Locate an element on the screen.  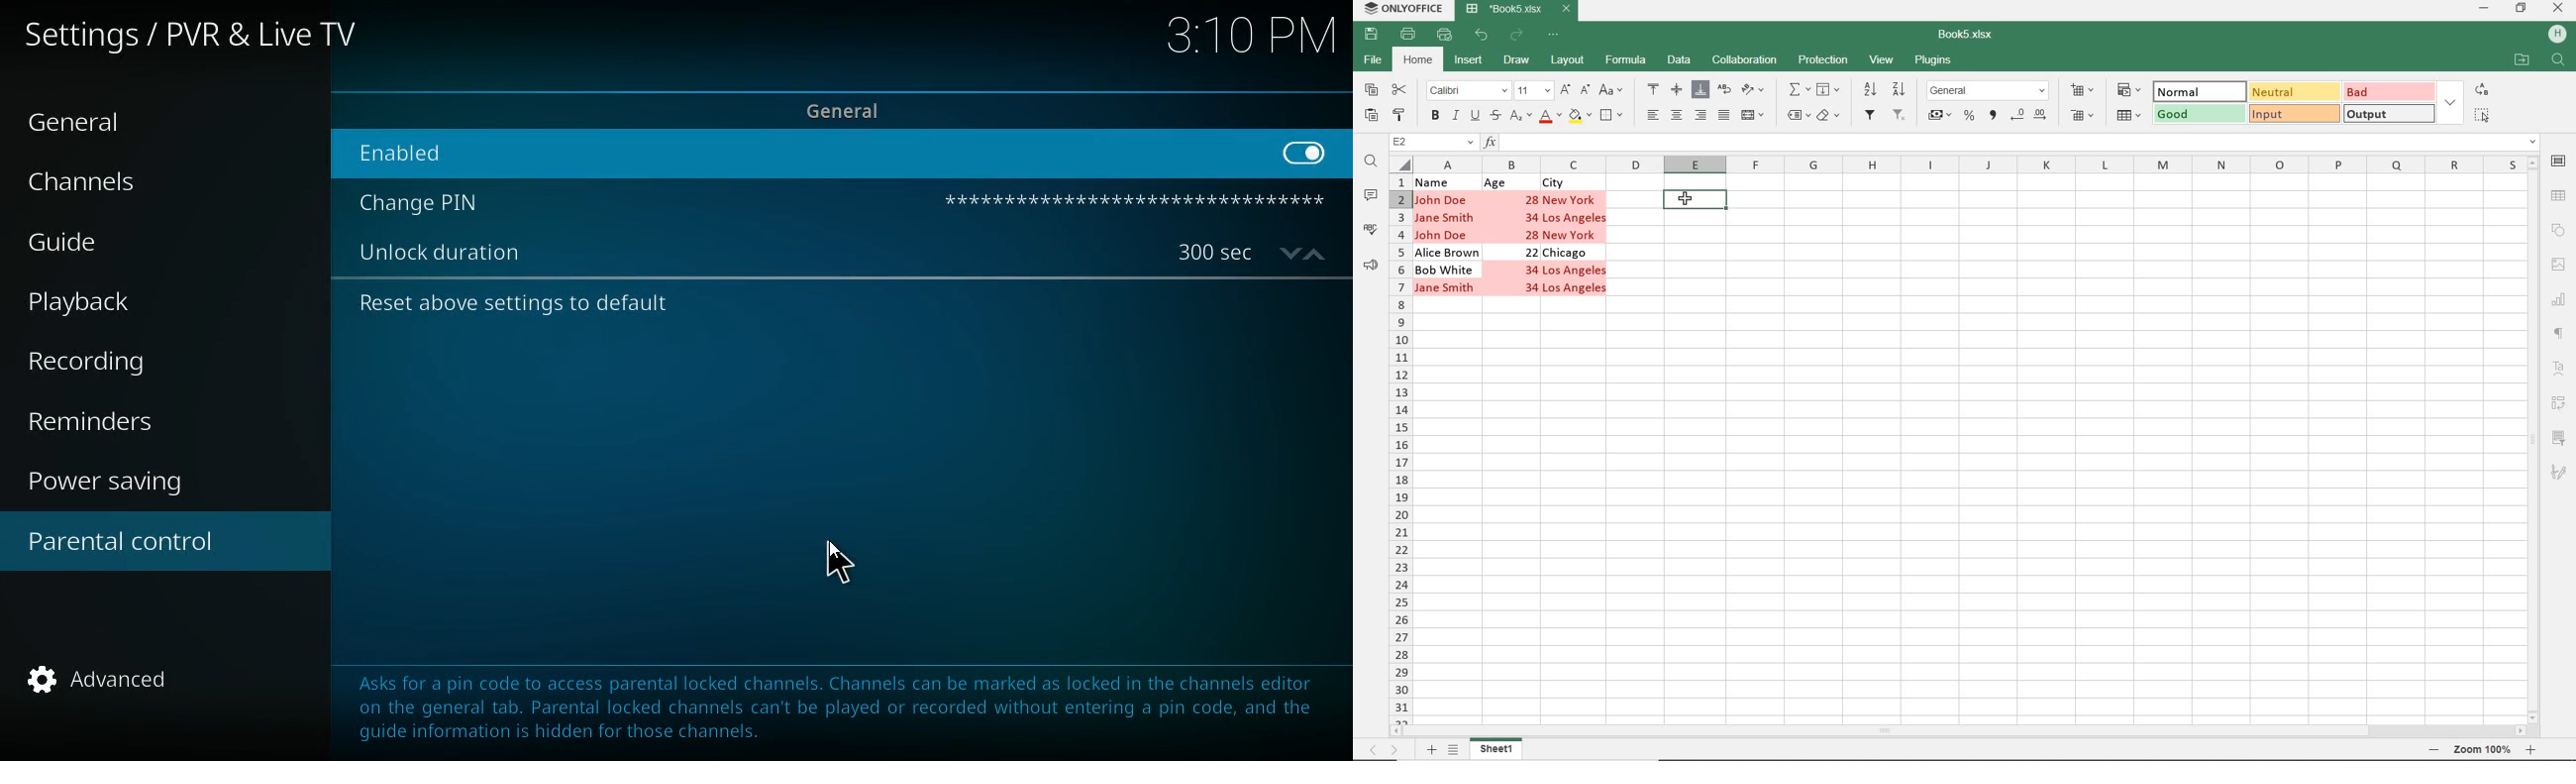
INSERT FUNCTION is located at coordinates (1798, 88).